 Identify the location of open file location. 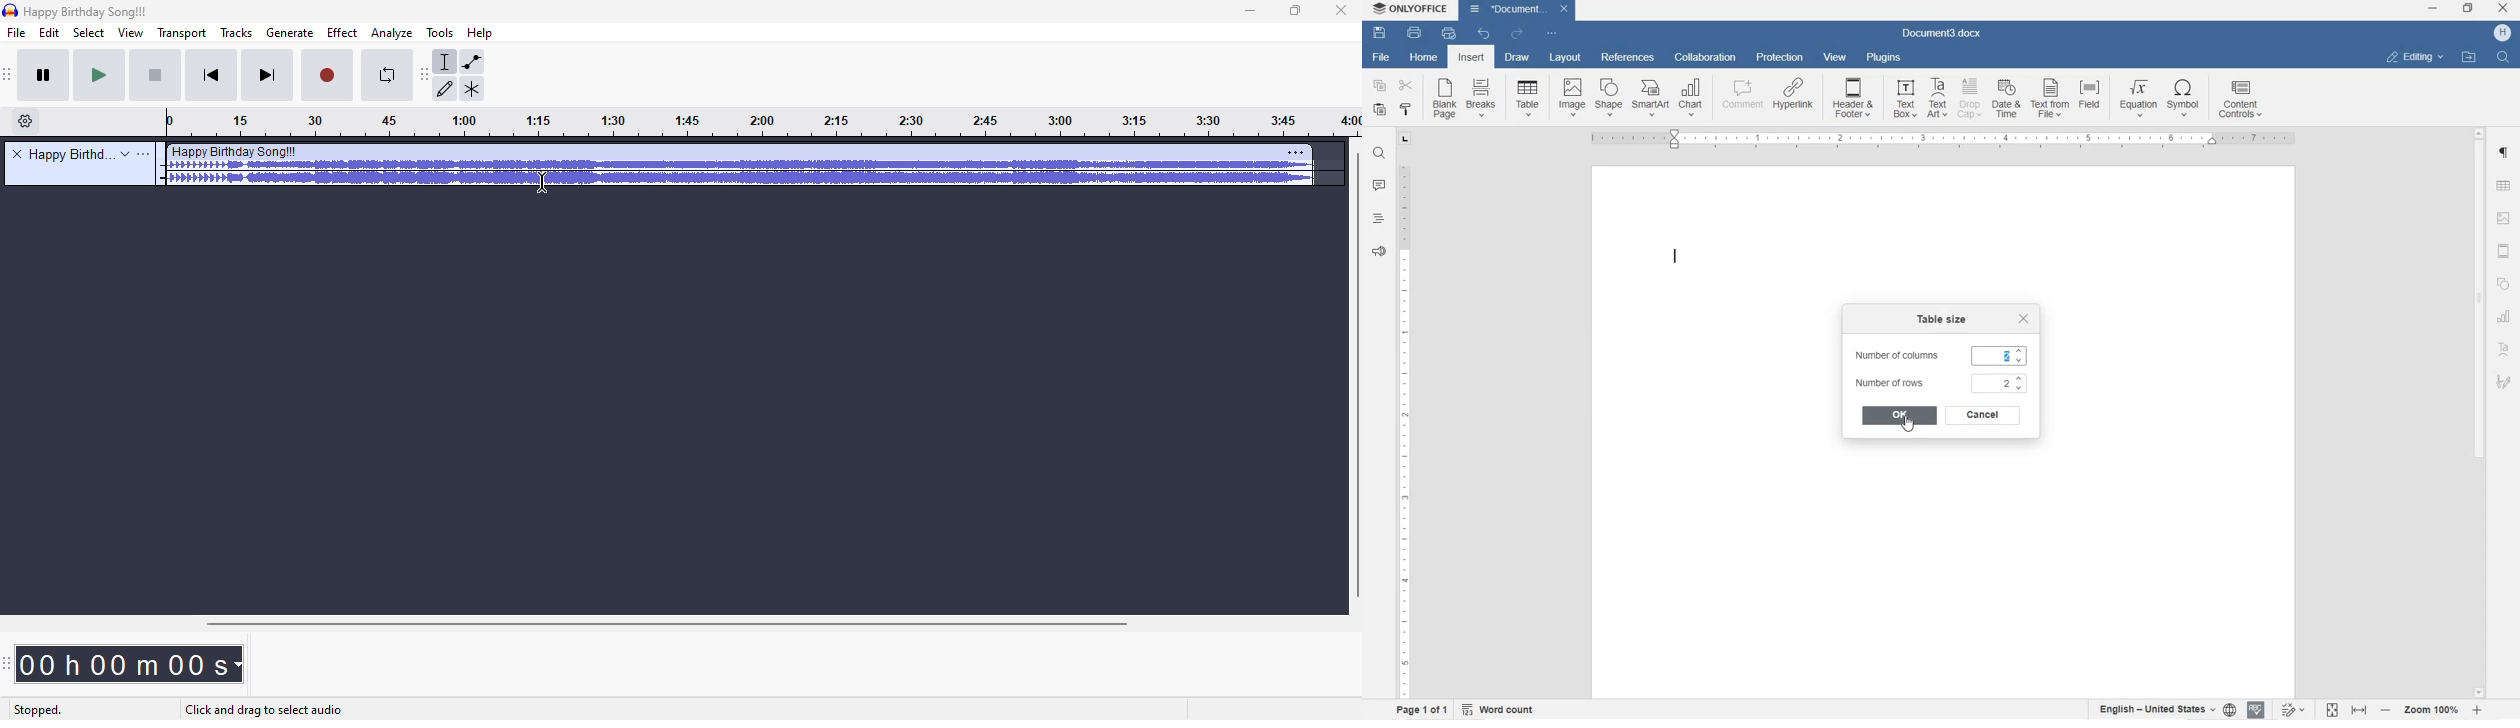
(2470, 58).